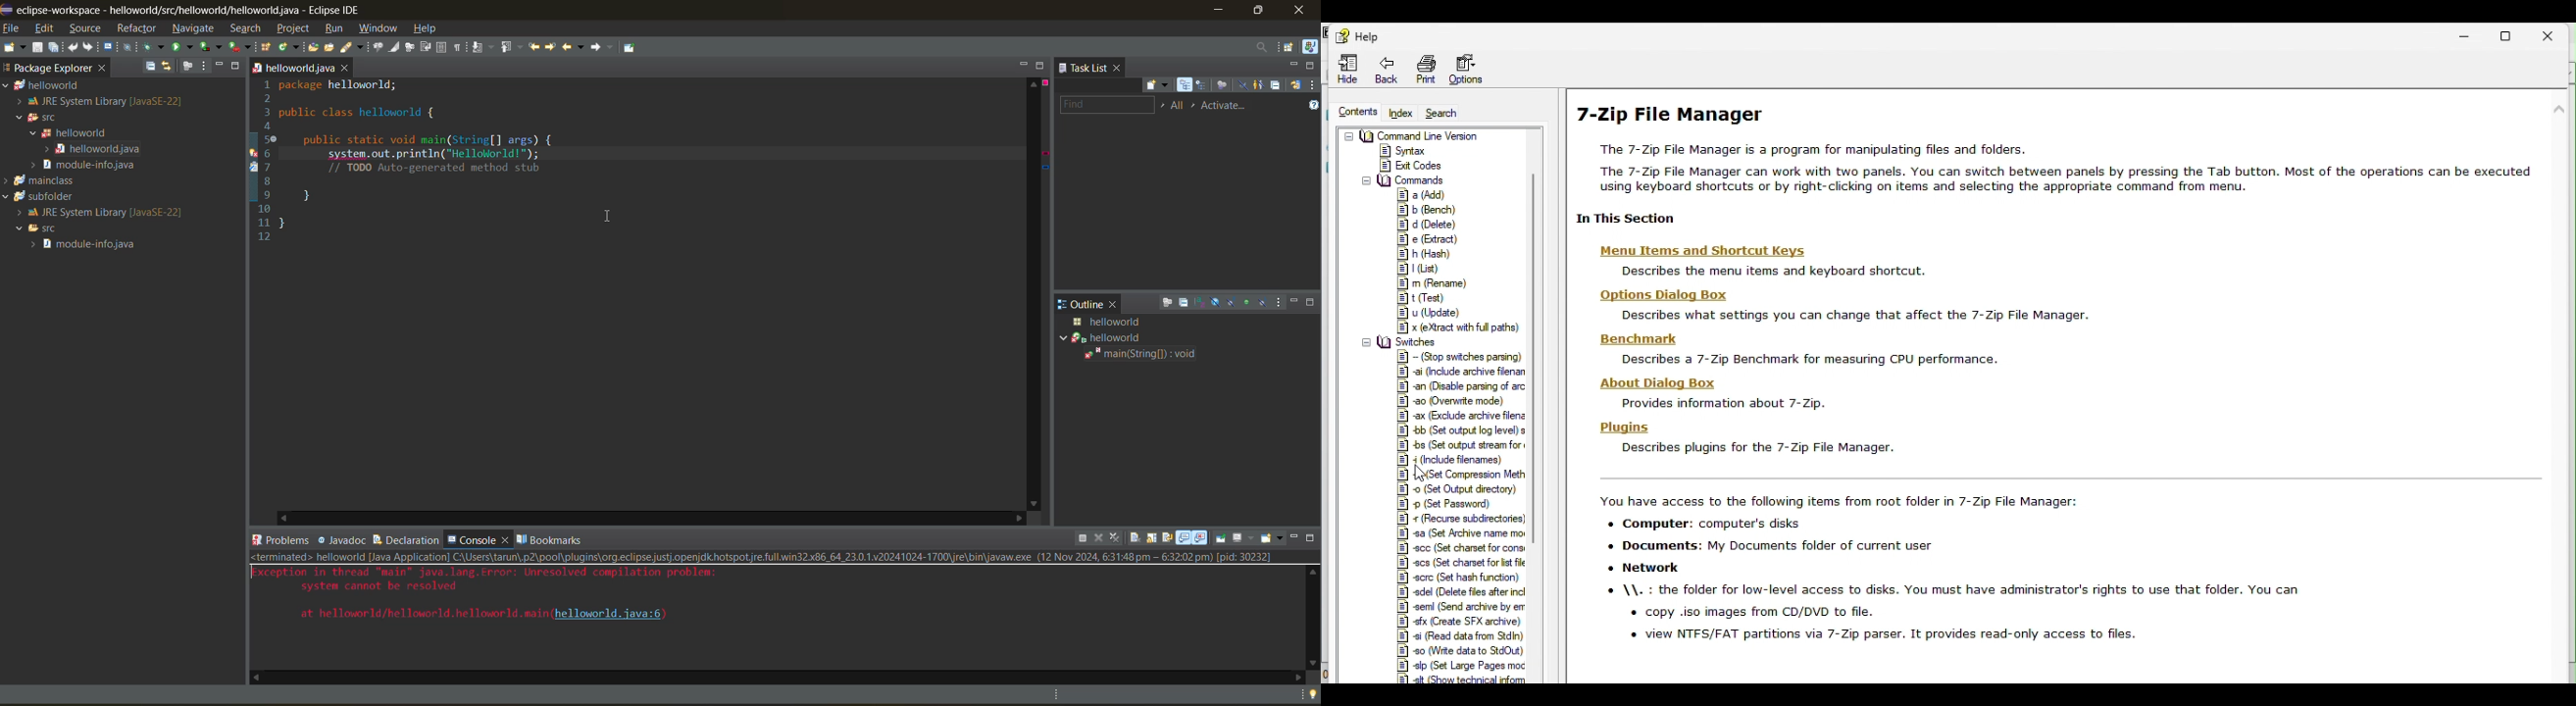 The height and width of the screenshot is (728, 2576). What do you see at coordinates (241, 48) in the screenshot?
I see `run last tool` at bounding box center [241, 48].